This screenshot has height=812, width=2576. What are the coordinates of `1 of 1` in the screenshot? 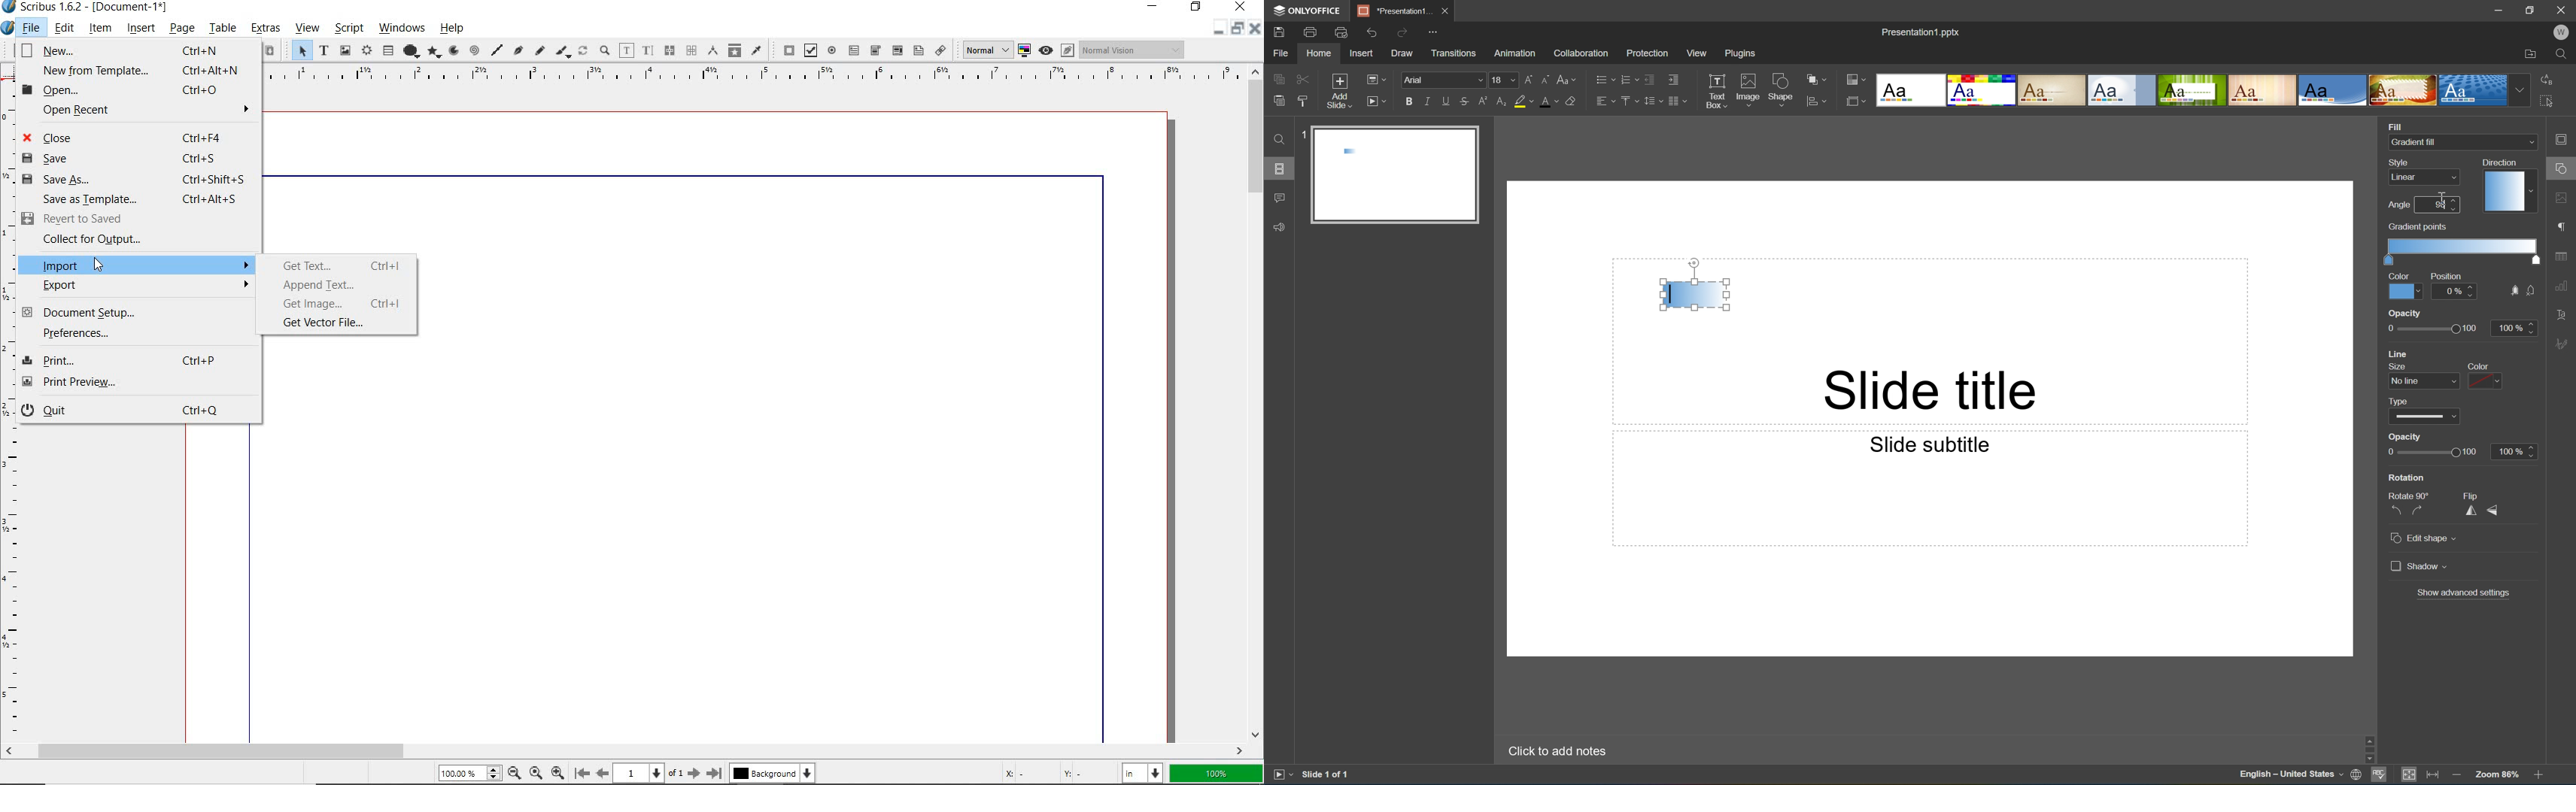 It's located at (649, 774).